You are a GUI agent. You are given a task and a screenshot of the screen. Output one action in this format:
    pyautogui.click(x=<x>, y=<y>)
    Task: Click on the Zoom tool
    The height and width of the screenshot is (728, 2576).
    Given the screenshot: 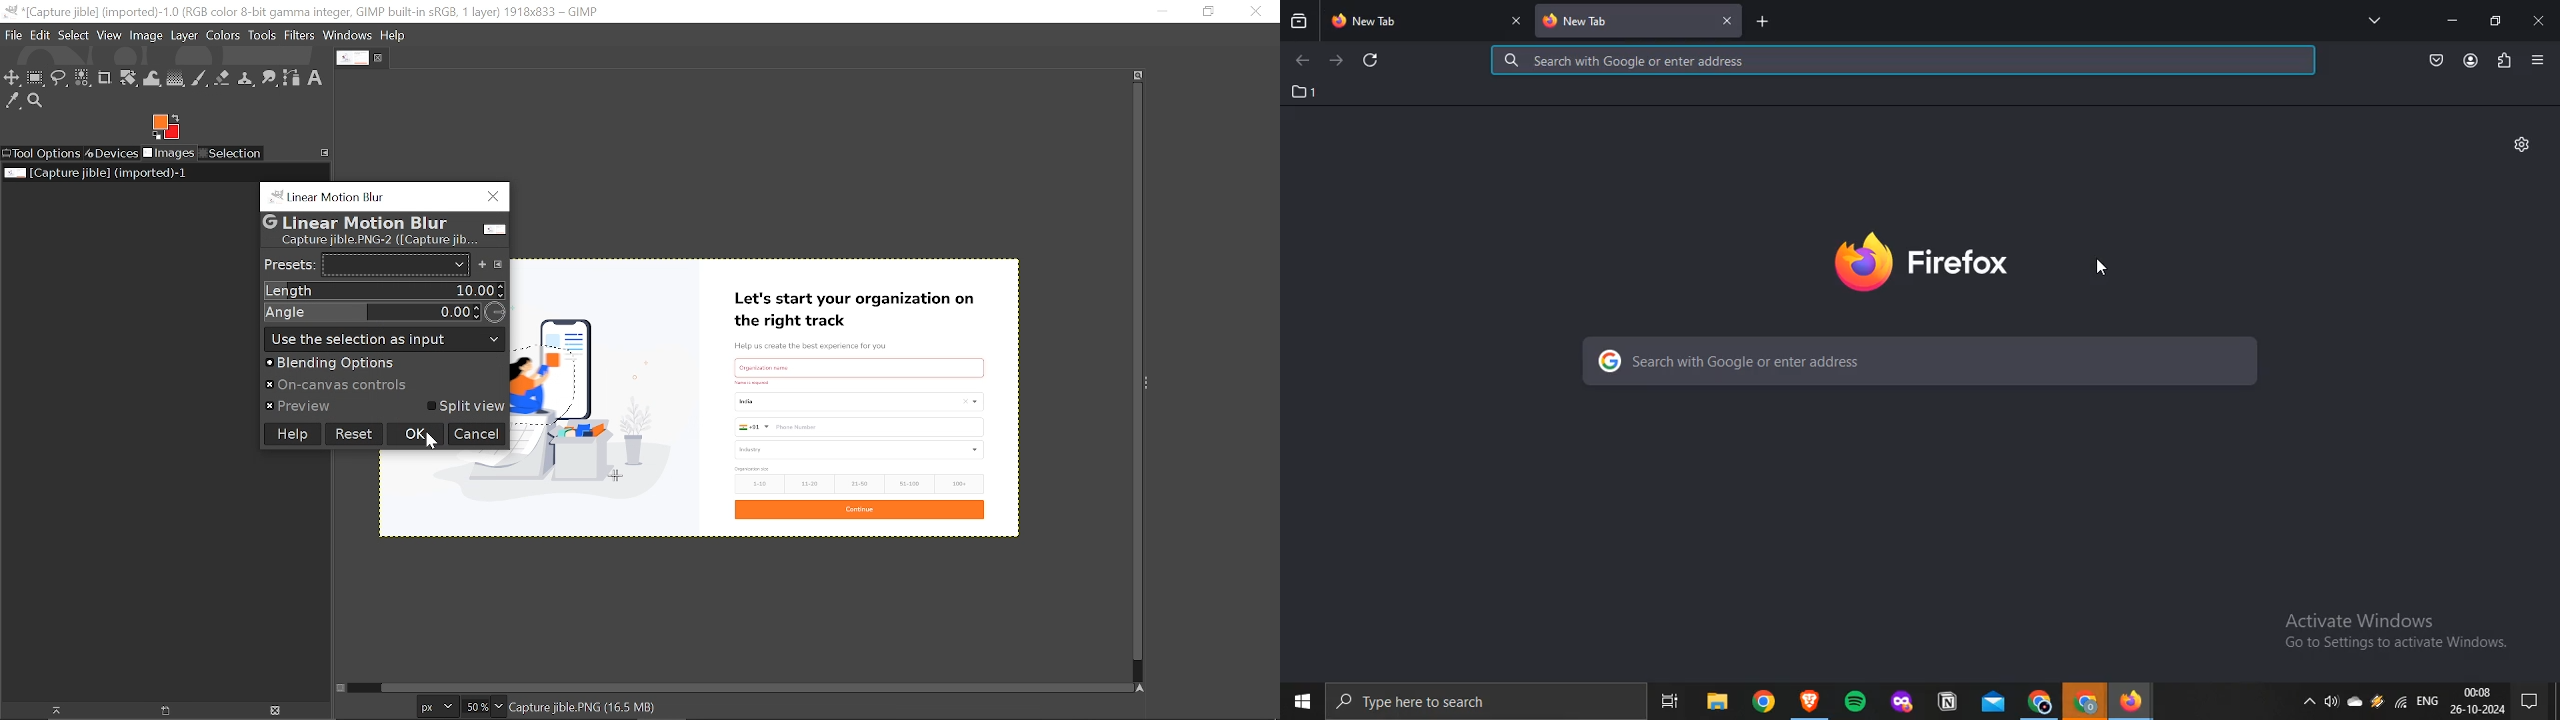 What is the action you would take?
    pyautogui.click(x=38, y=103)
    